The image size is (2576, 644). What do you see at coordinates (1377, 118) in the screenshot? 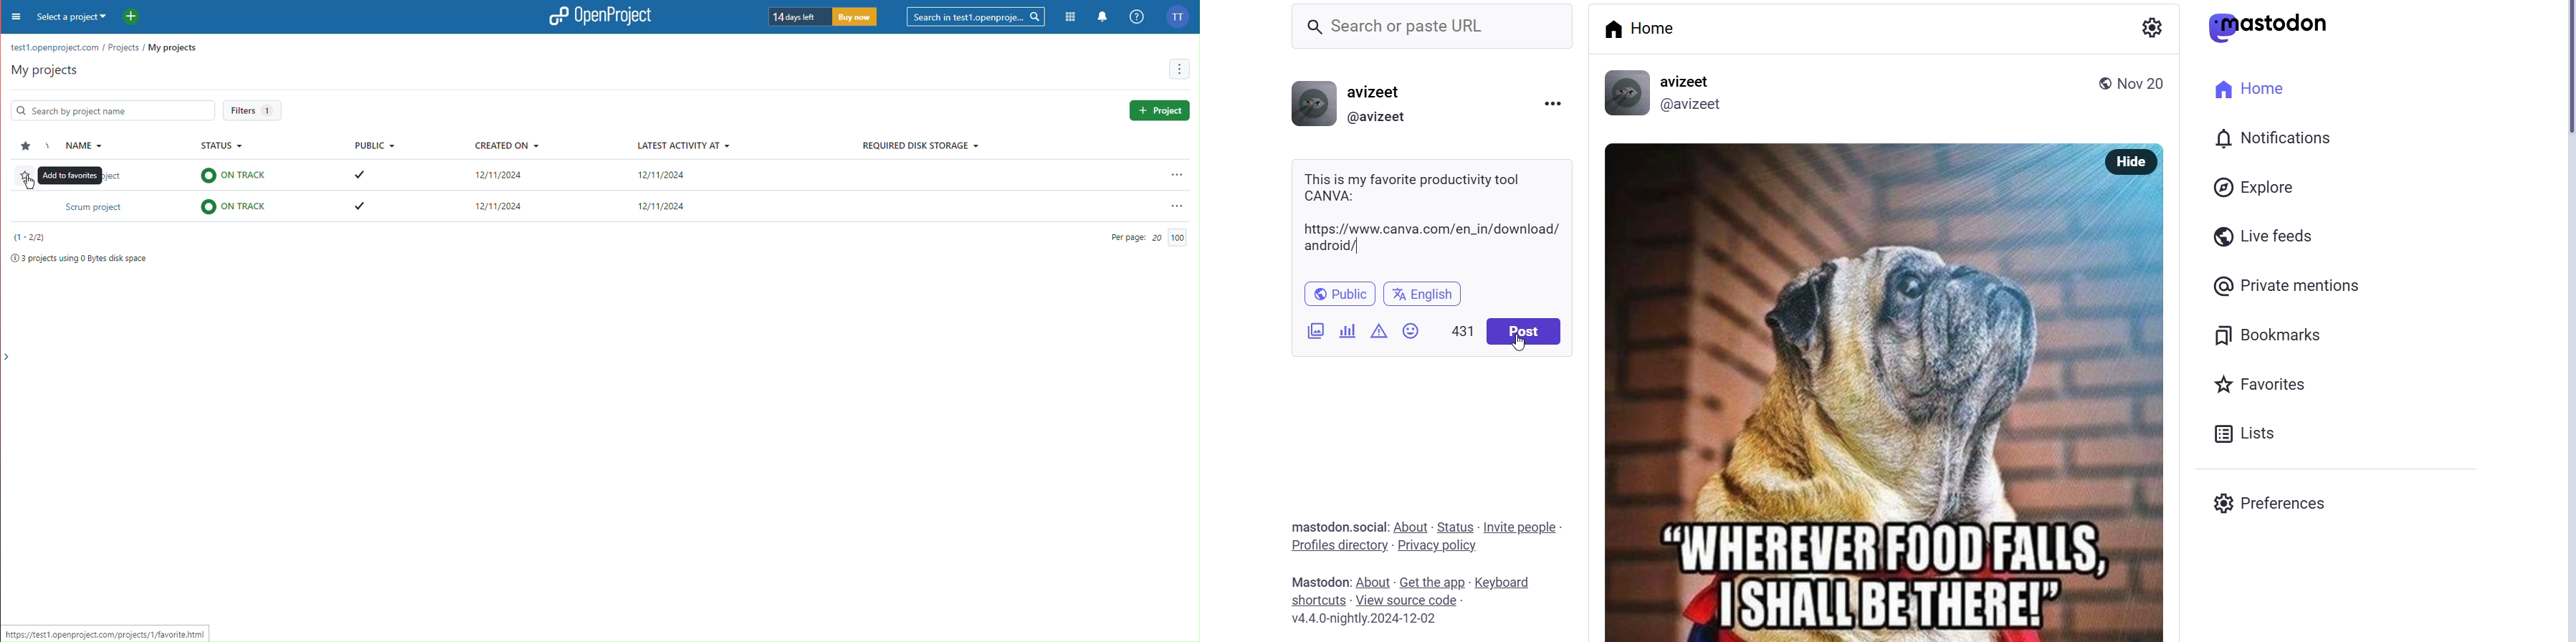
I see `@avizeet` at bounding box center [1377, 118].